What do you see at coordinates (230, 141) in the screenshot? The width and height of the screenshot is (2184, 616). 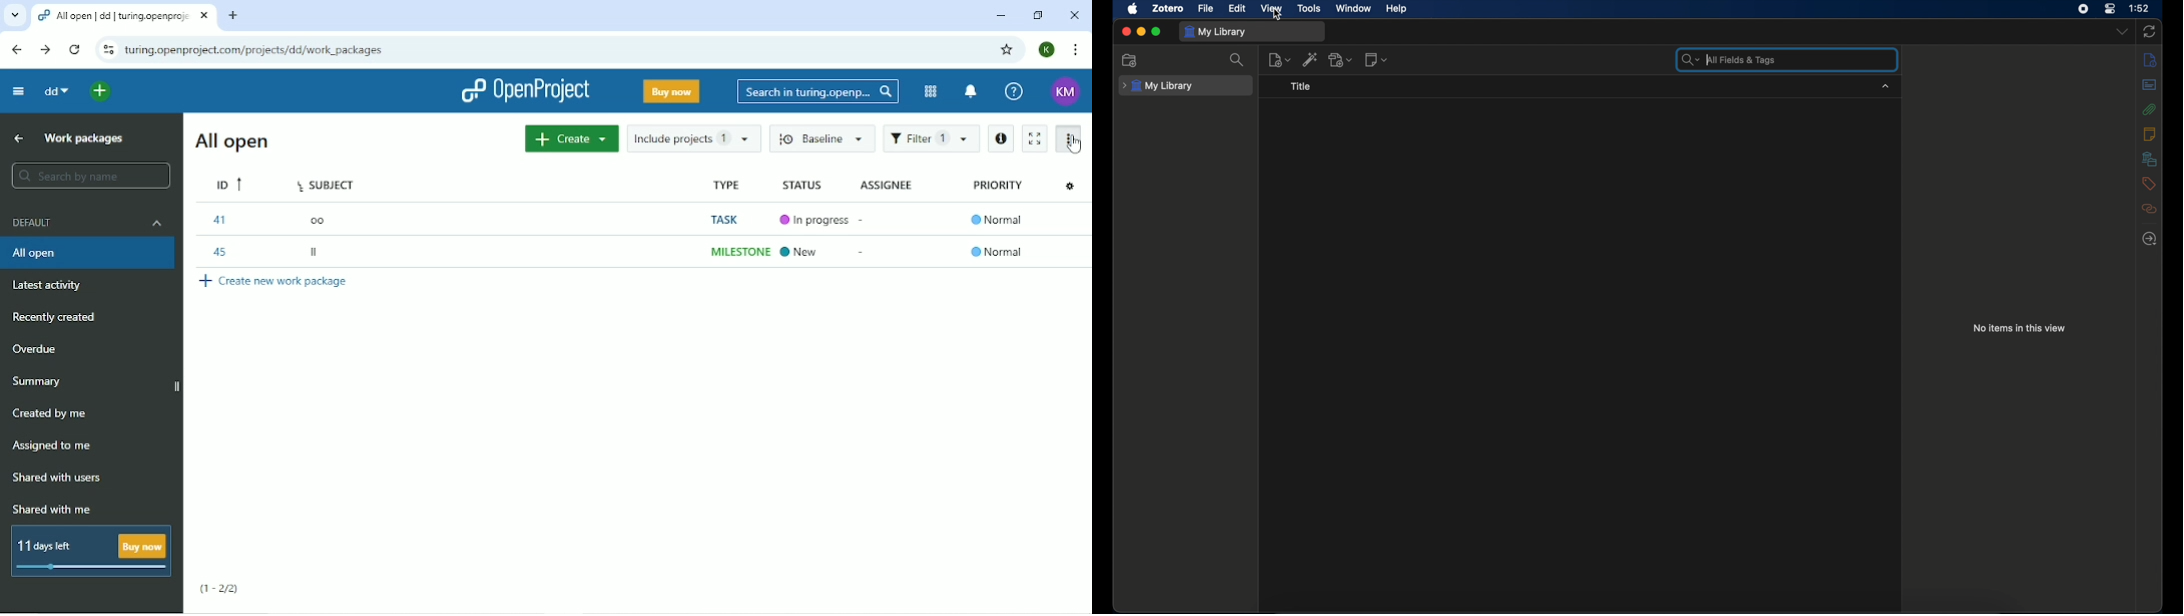 I see `All open` at bounding box center [230, 141].